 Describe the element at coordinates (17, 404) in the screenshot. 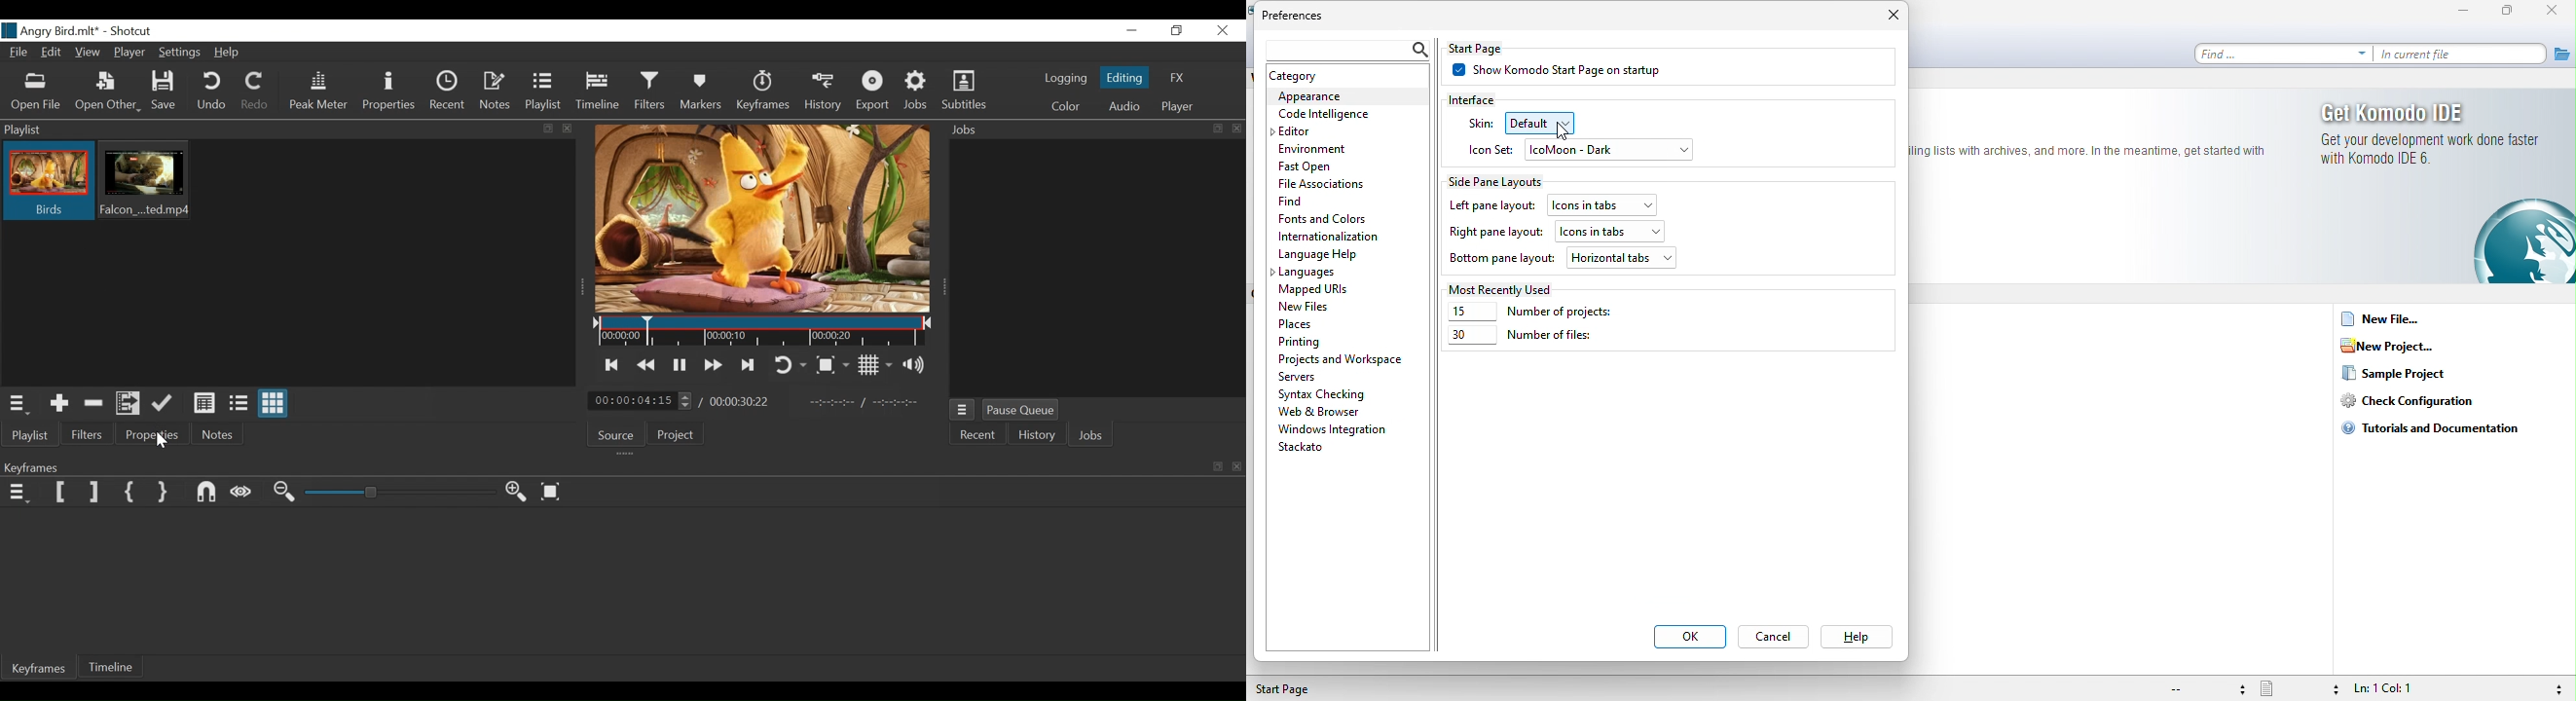

I see `Playlist menu` at that location.